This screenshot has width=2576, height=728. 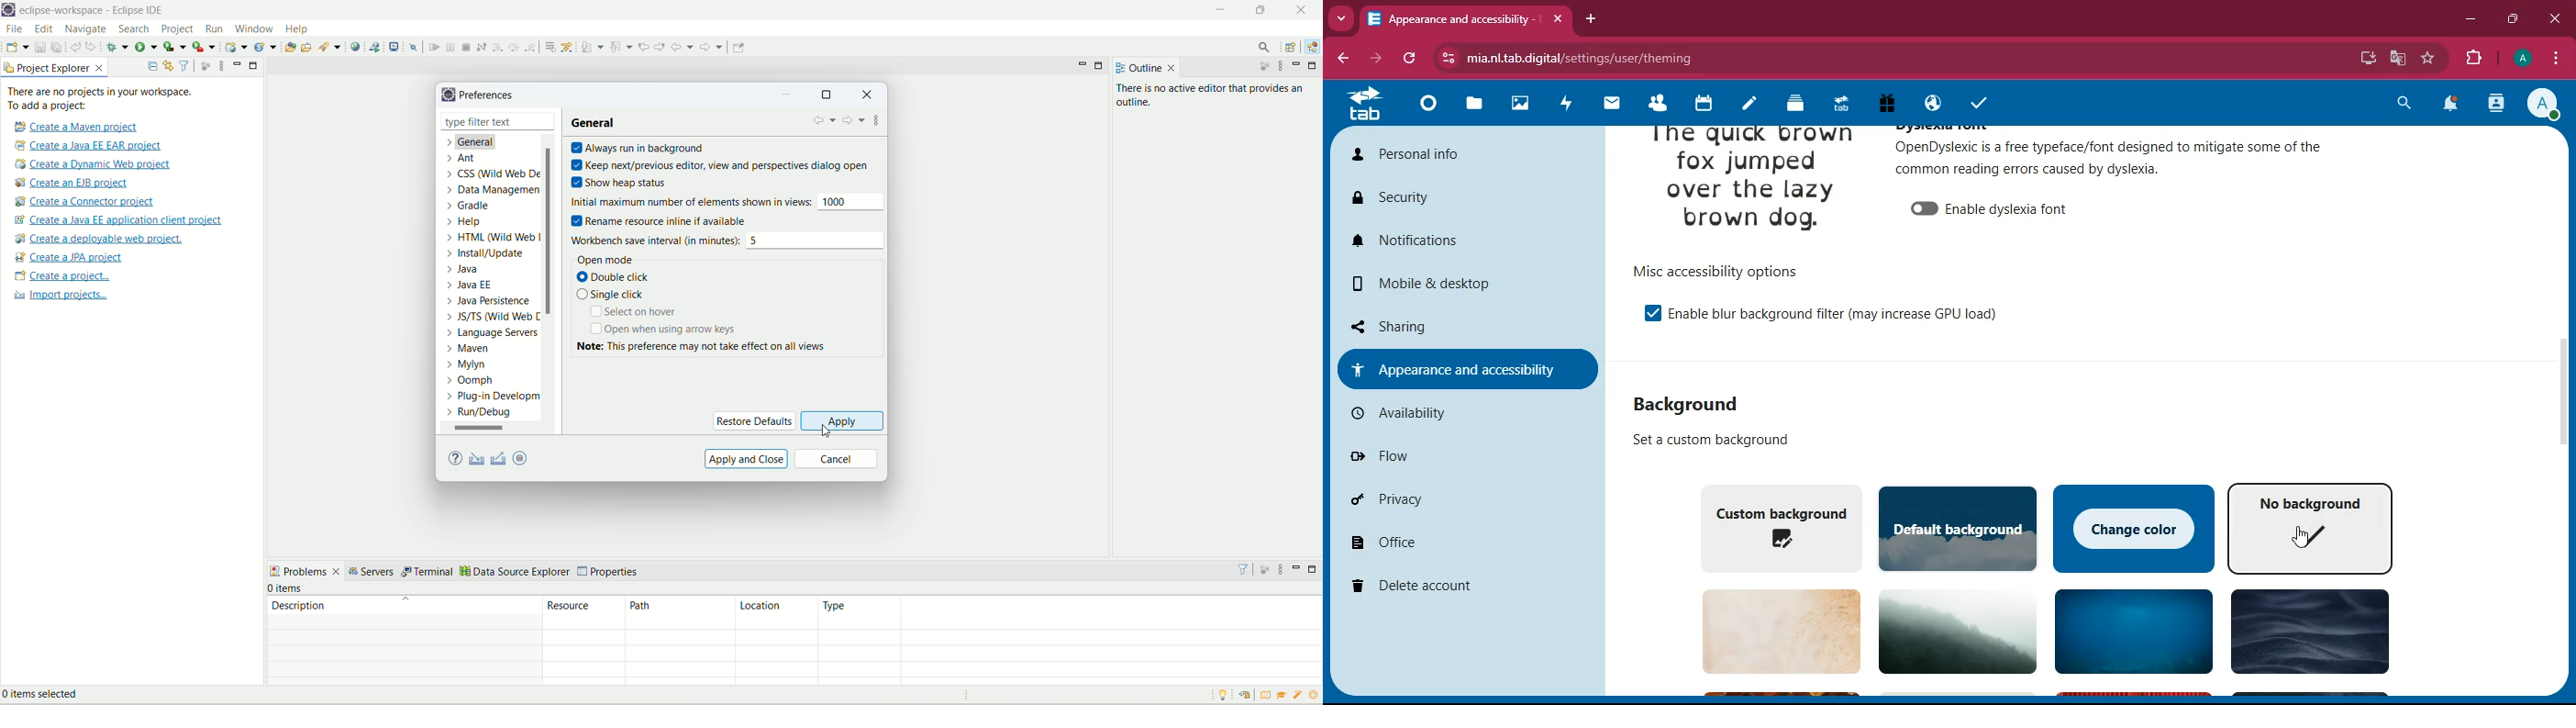 I want to click on desktop, so click(x=2364, y=59).